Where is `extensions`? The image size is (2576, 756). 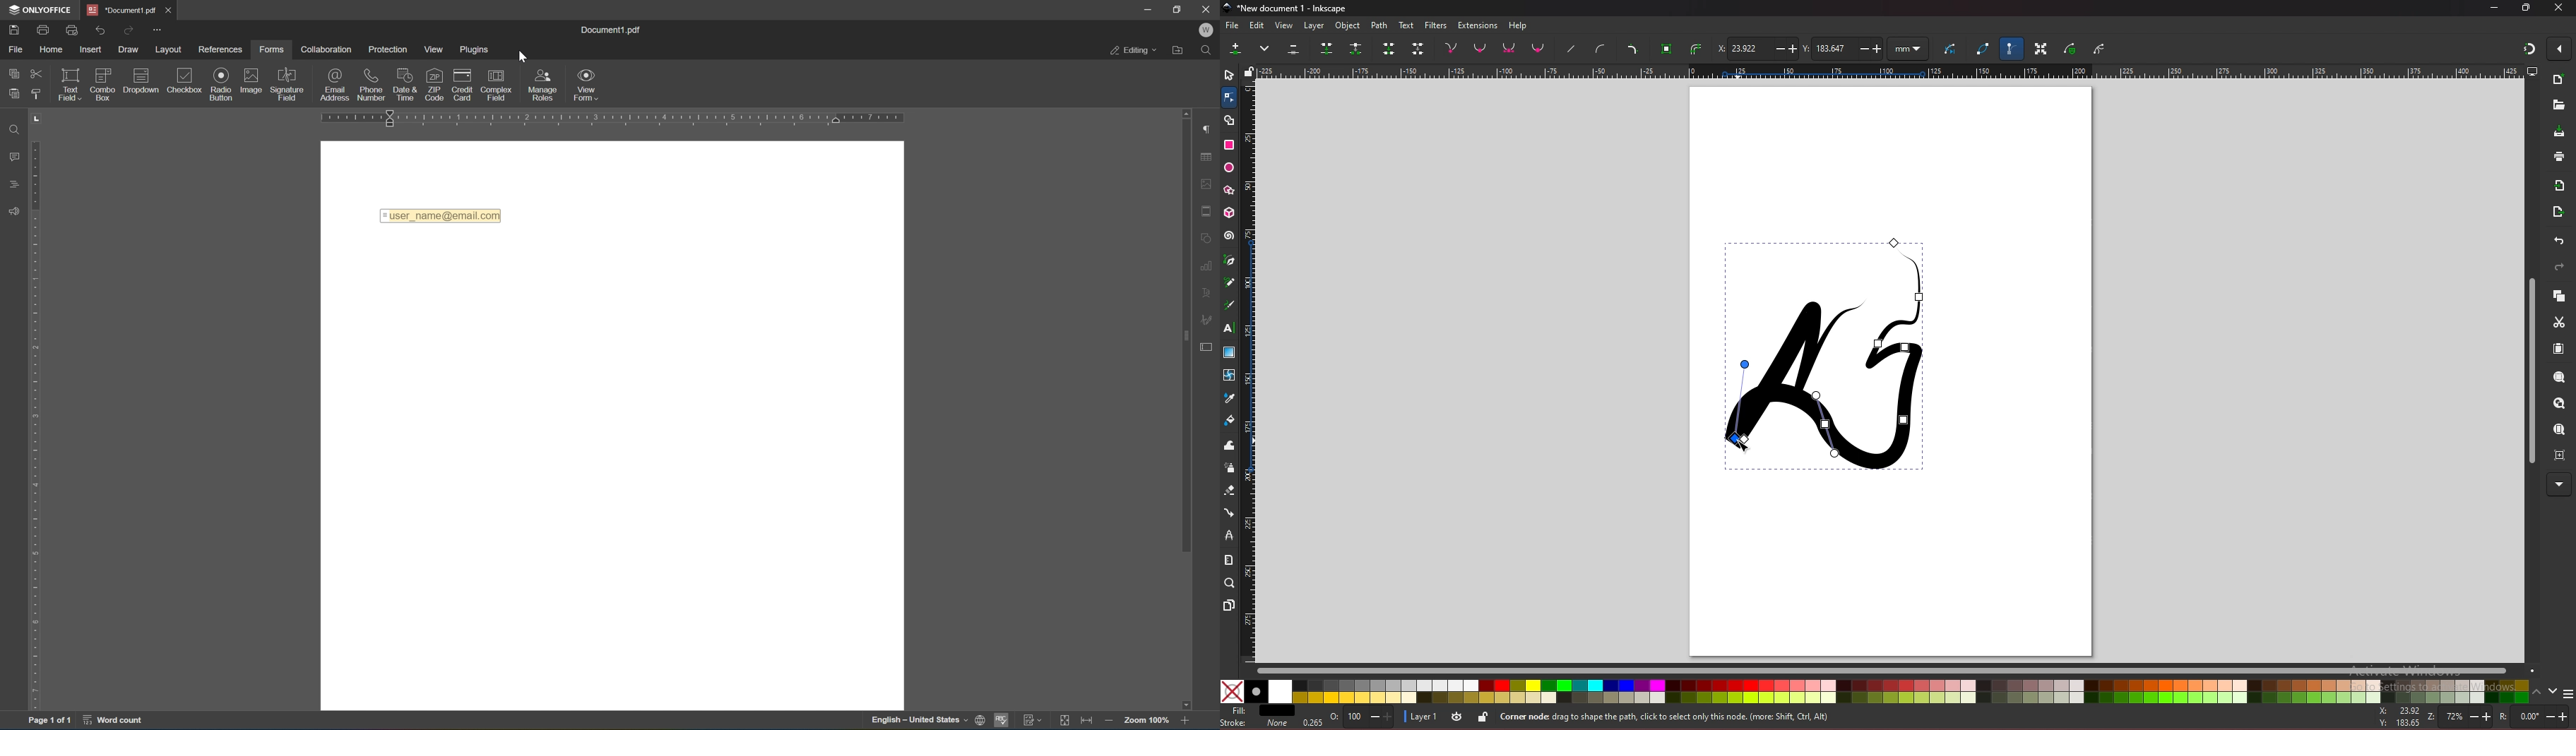 extensions is located at coordinates (1478, 25).